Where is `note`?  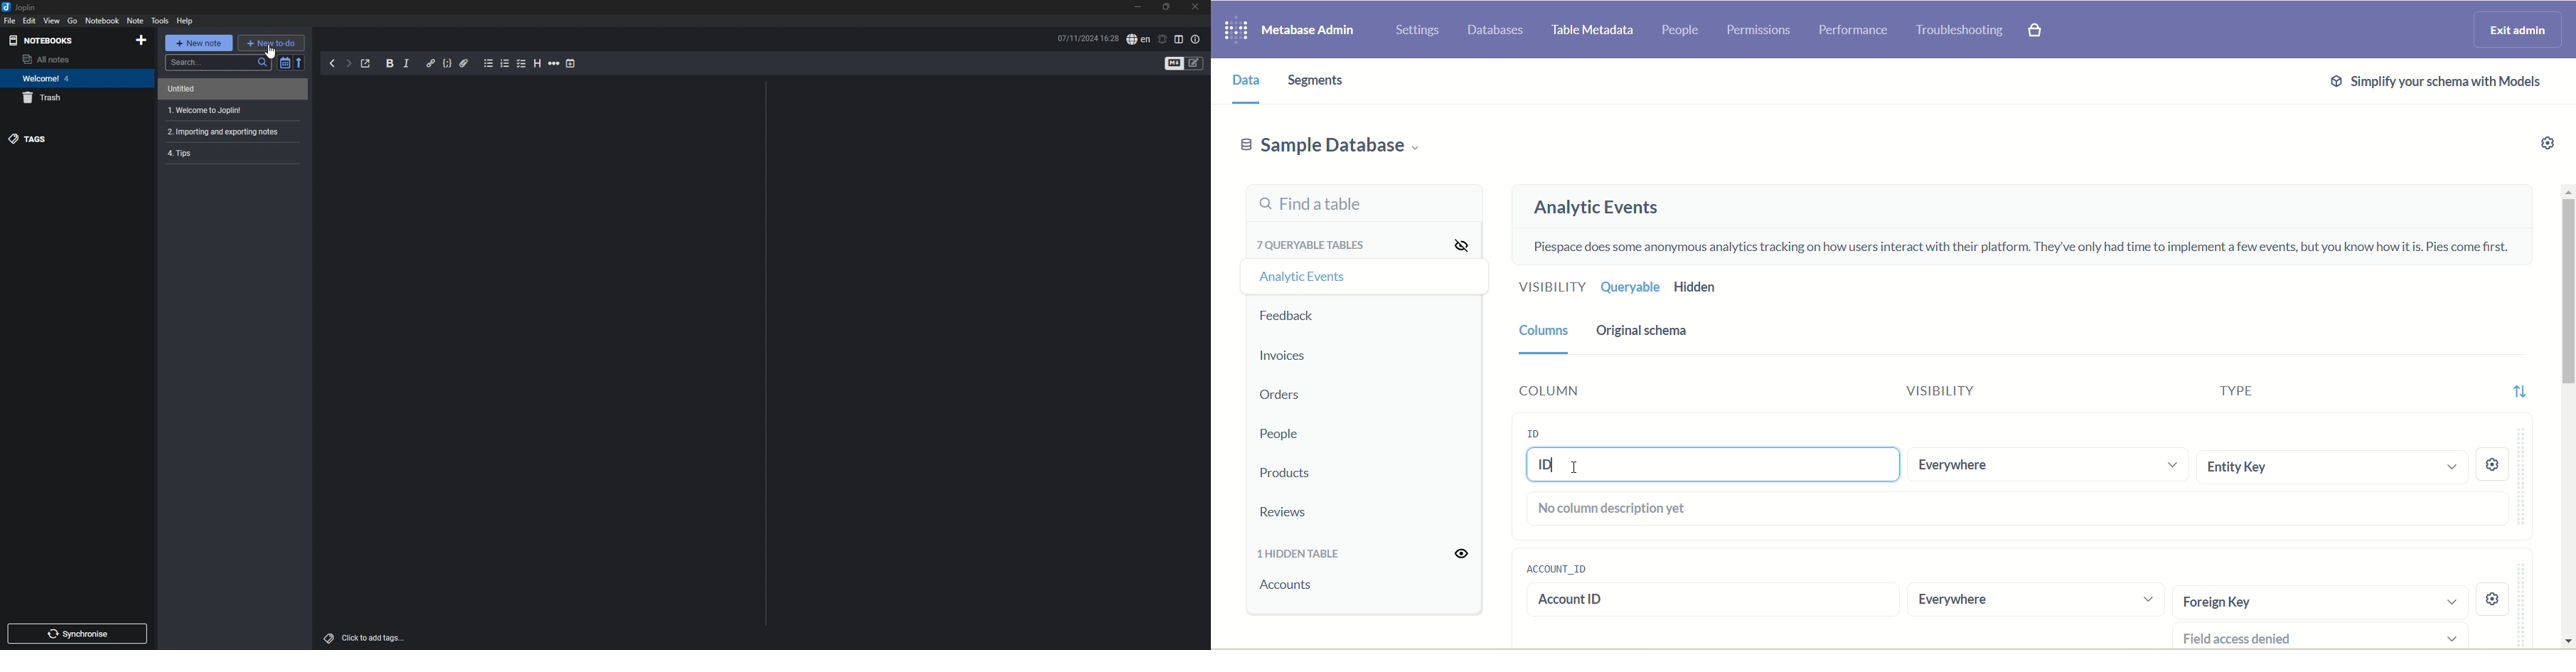
note is located at coordinates (233, 153).